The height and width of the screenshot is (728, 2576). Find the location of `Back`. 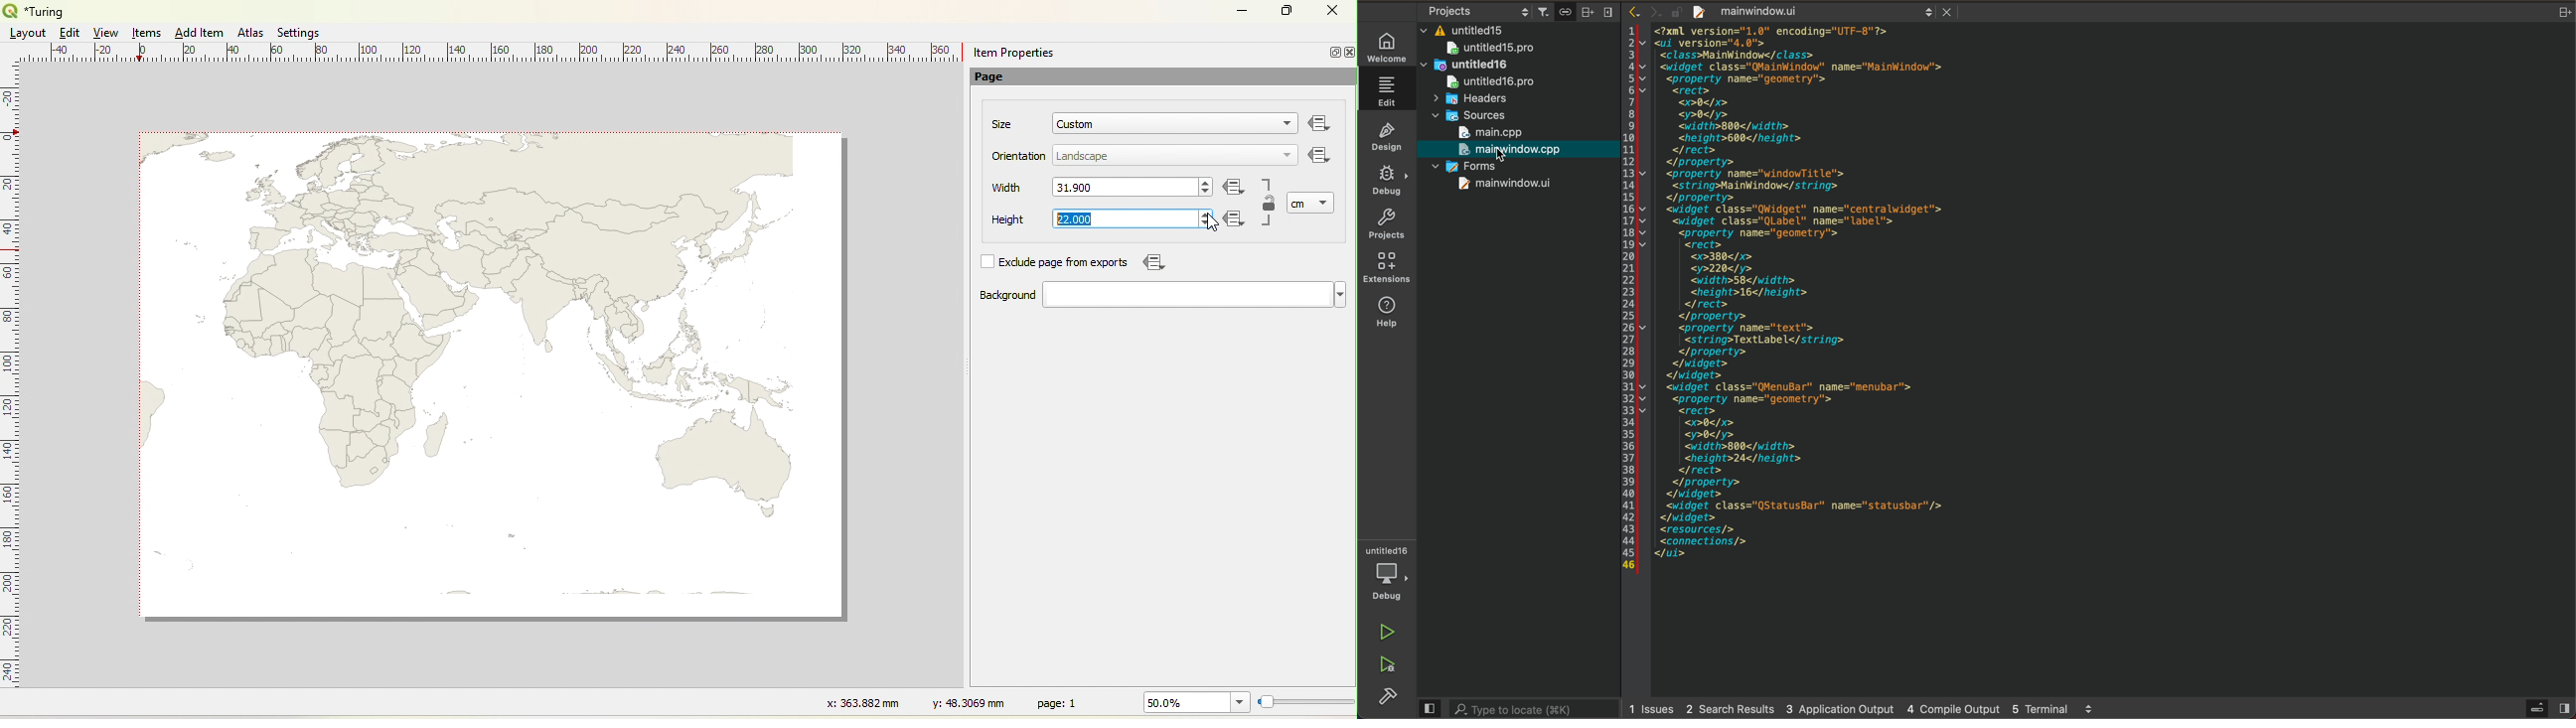

Back is located at coordinates (1634, 11).